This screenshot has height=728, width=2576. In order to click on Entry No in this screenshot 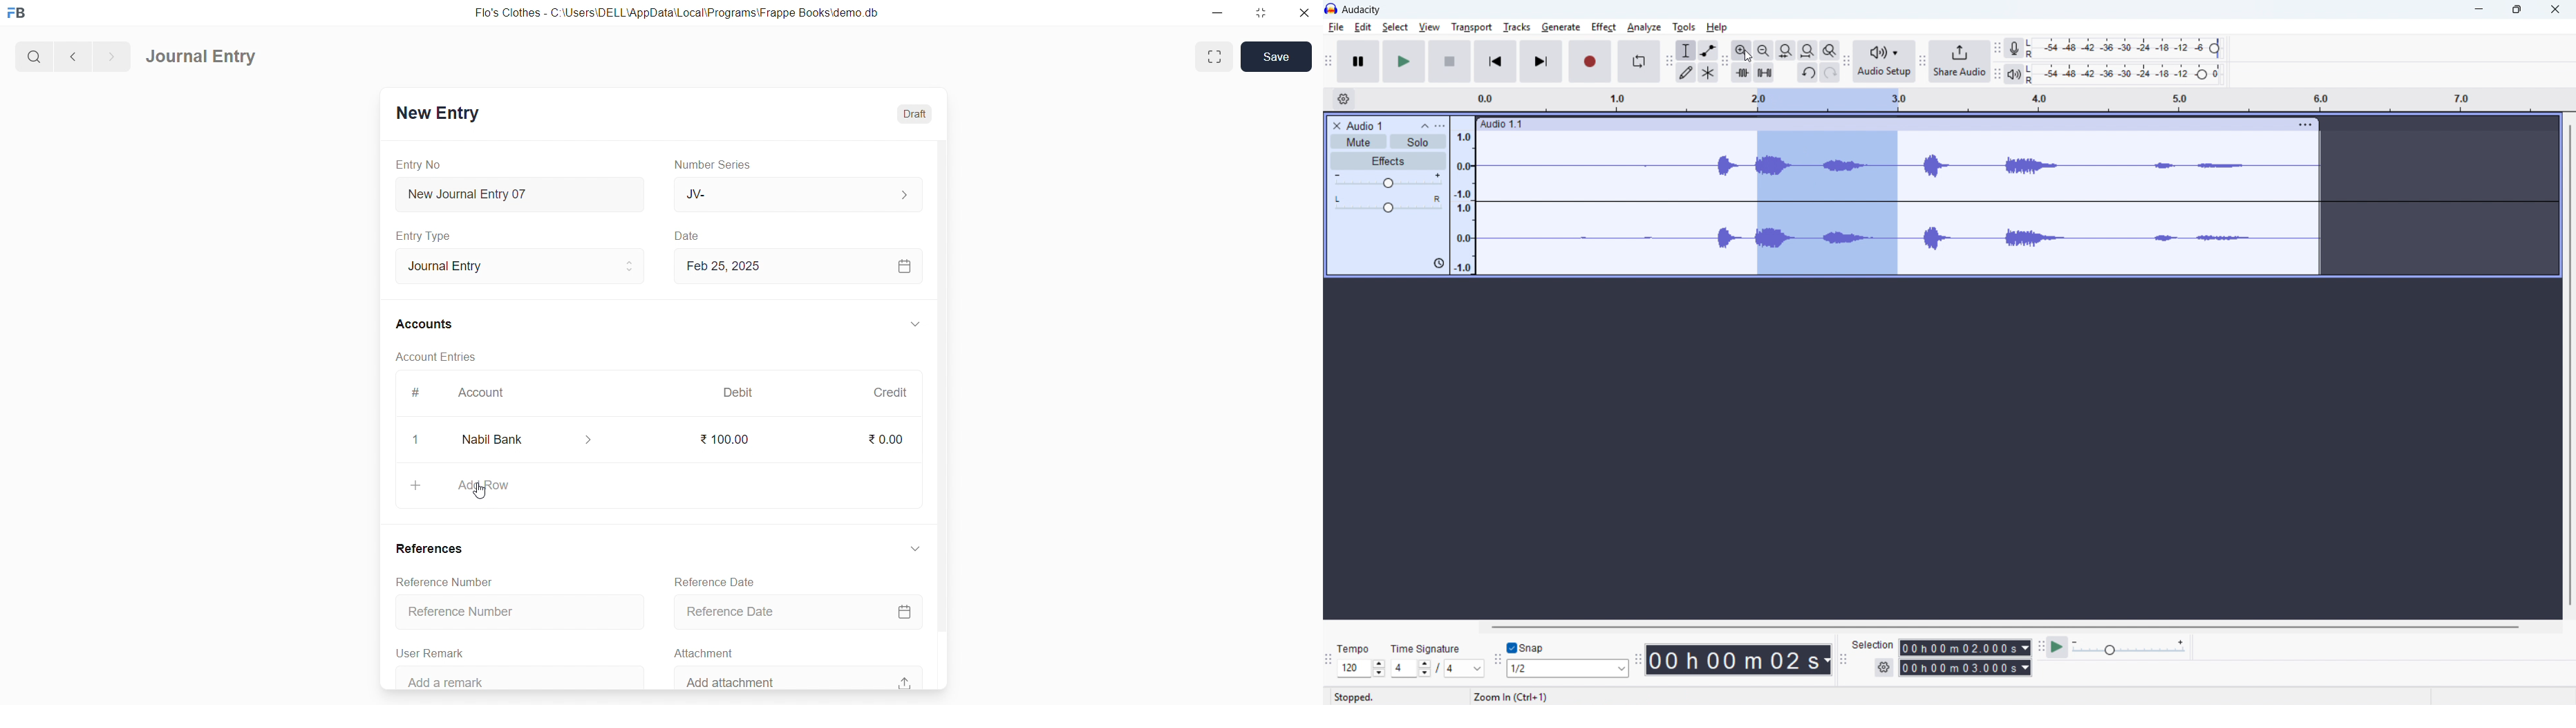, I will do `click(419, 164)`.